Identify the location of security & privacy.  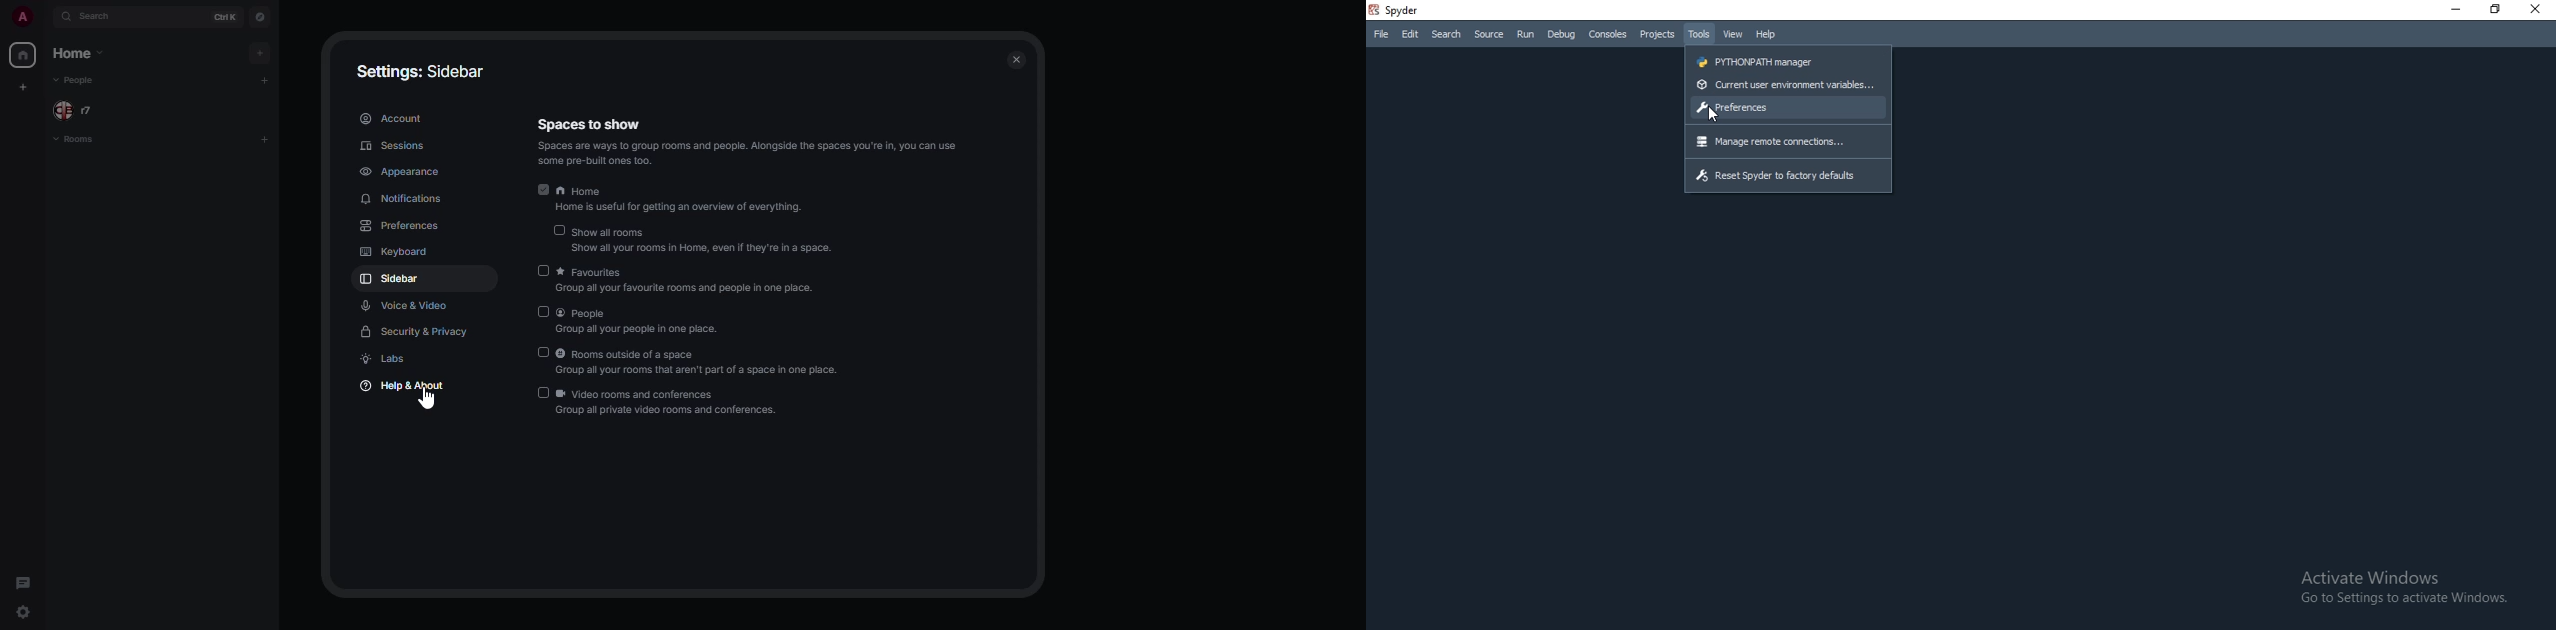
(416, 332).